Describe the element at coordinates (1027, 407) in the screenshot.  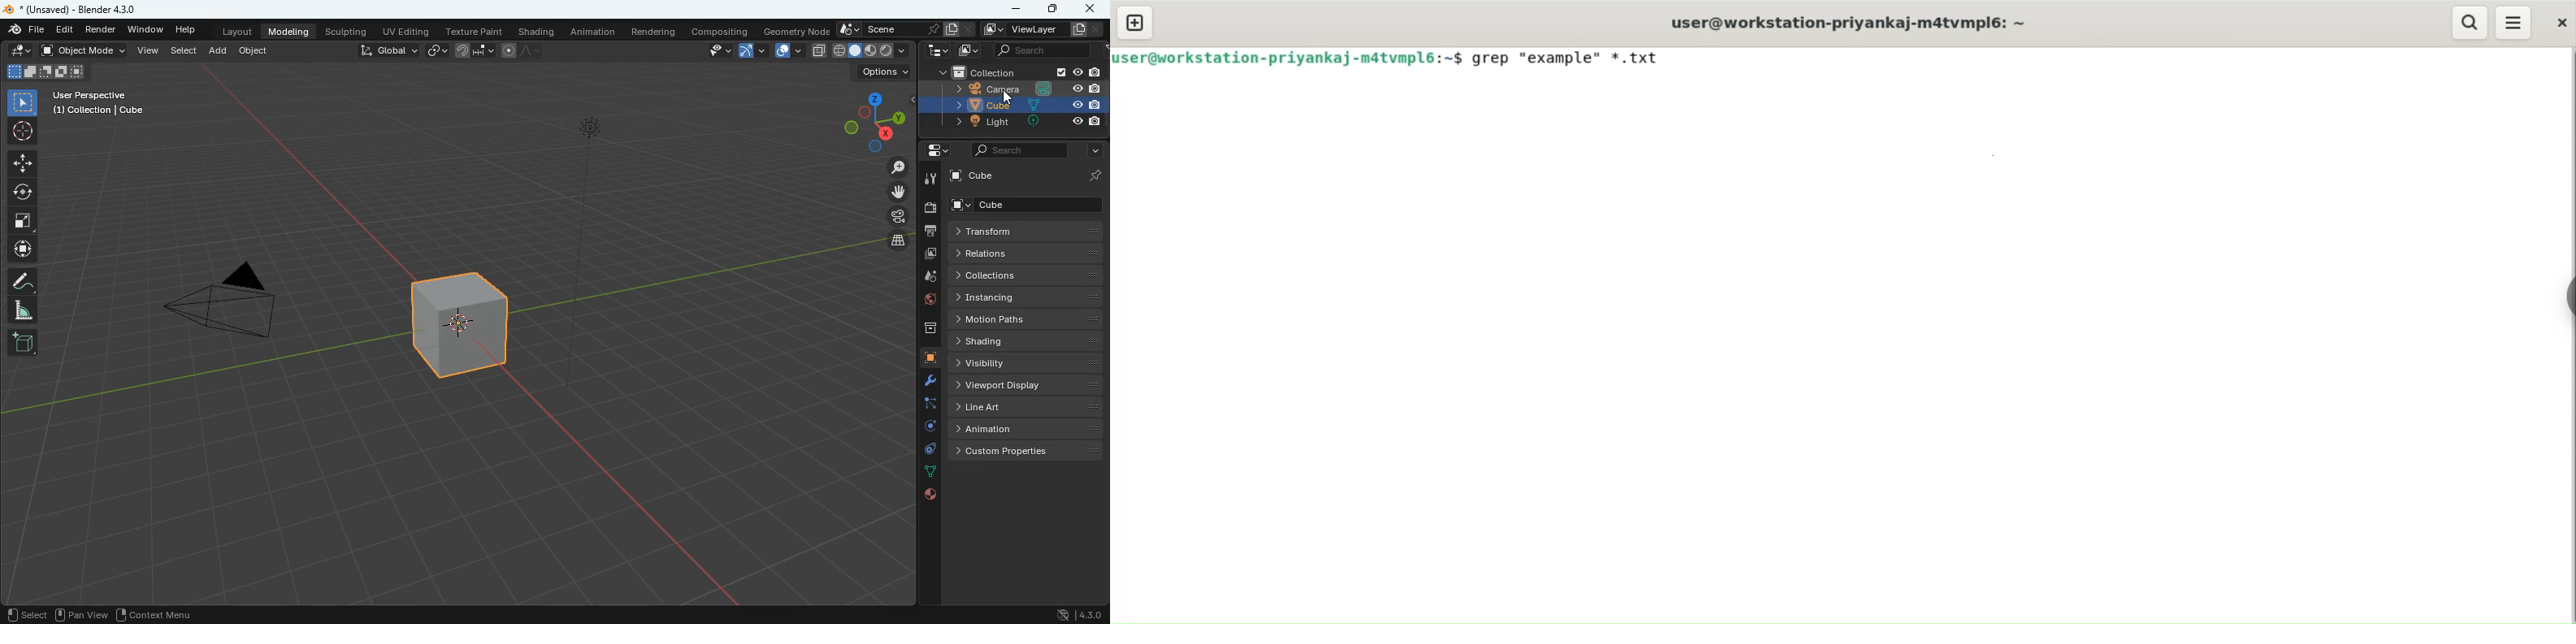
I see `line art` at that location.